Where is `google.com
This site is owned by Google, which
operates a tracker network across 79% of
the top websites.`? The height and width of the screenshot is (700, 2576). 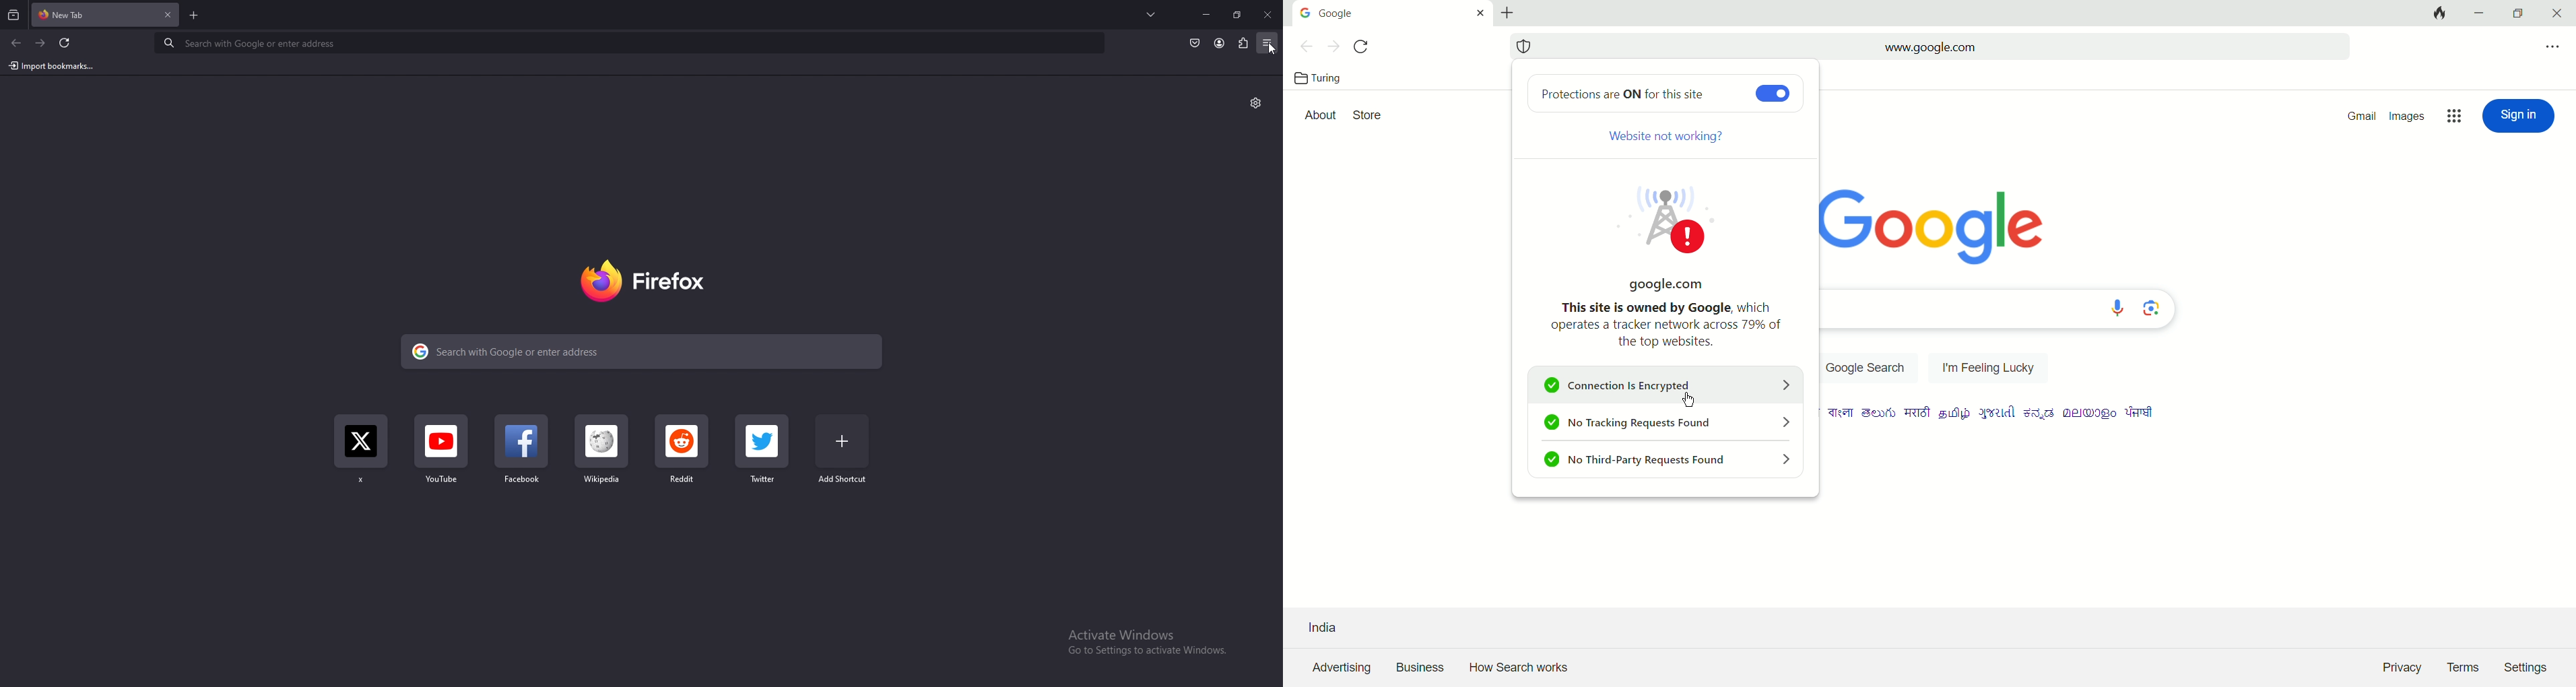
google.com
This site is owned by Google, which
operates a tracker network across 79% of
the top websites. is located at coordinates (1661, 312).